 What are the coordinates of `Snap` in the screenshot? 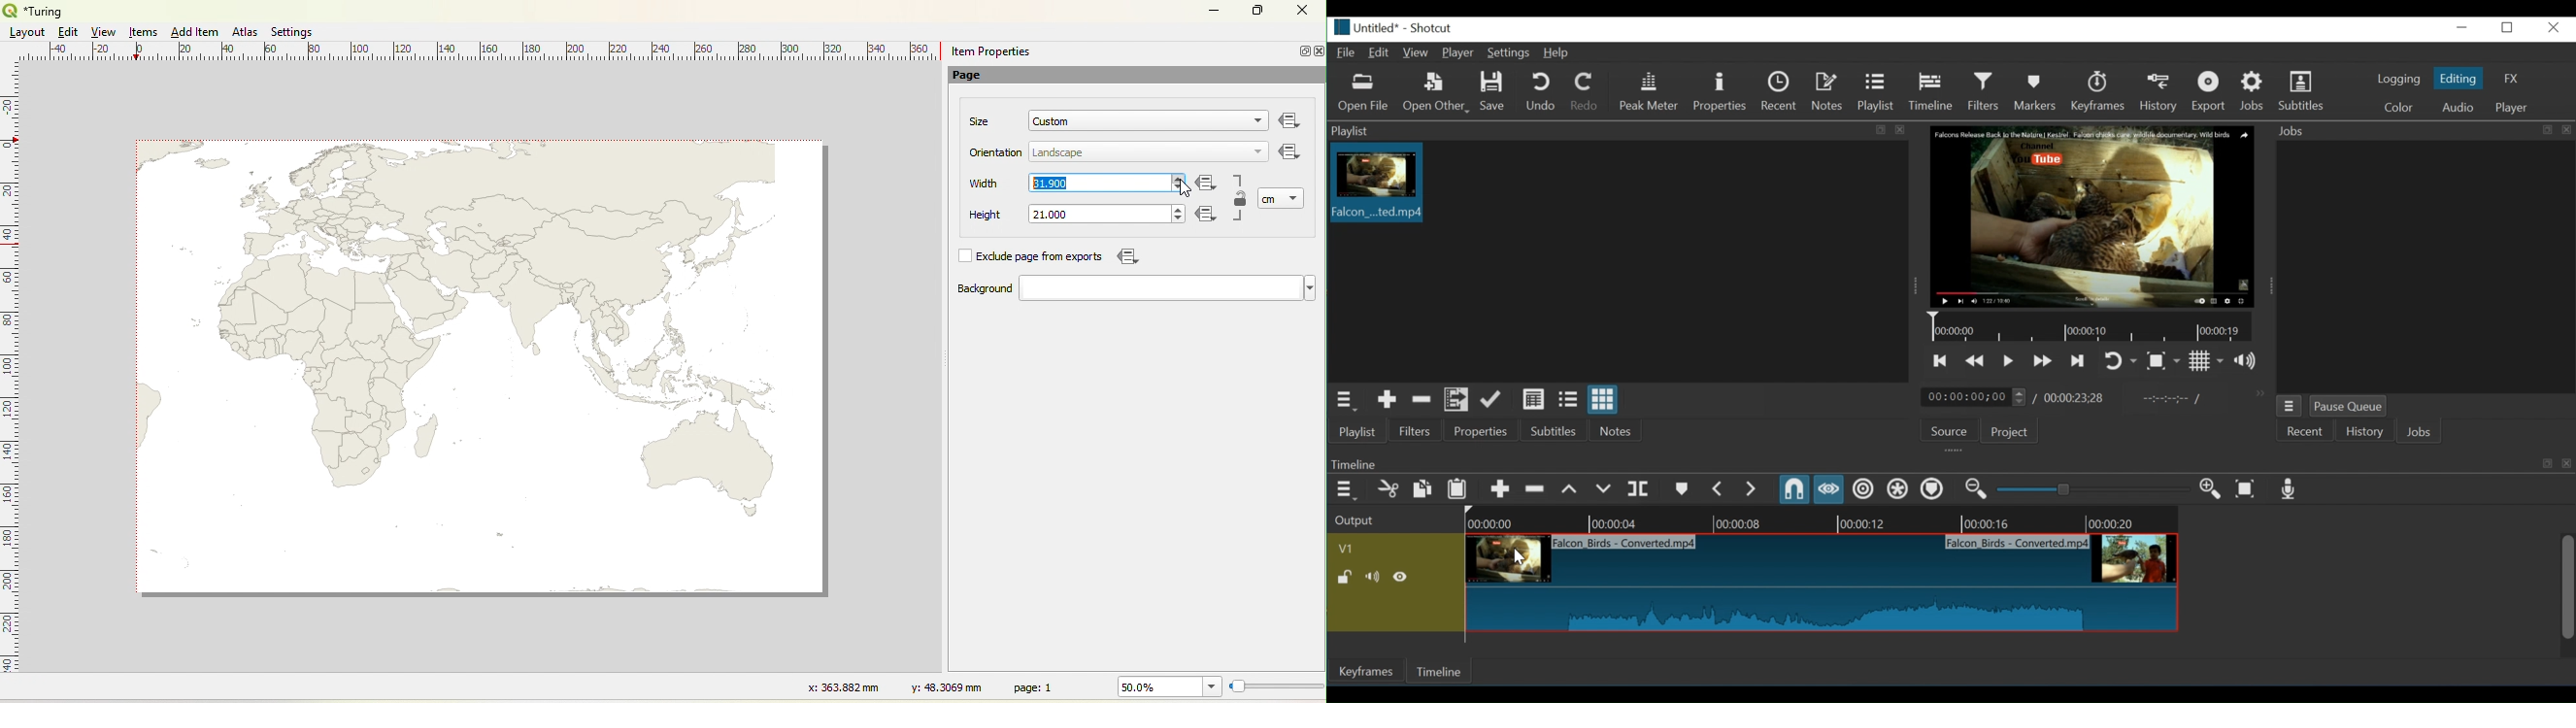 It's located at (1794, 489).